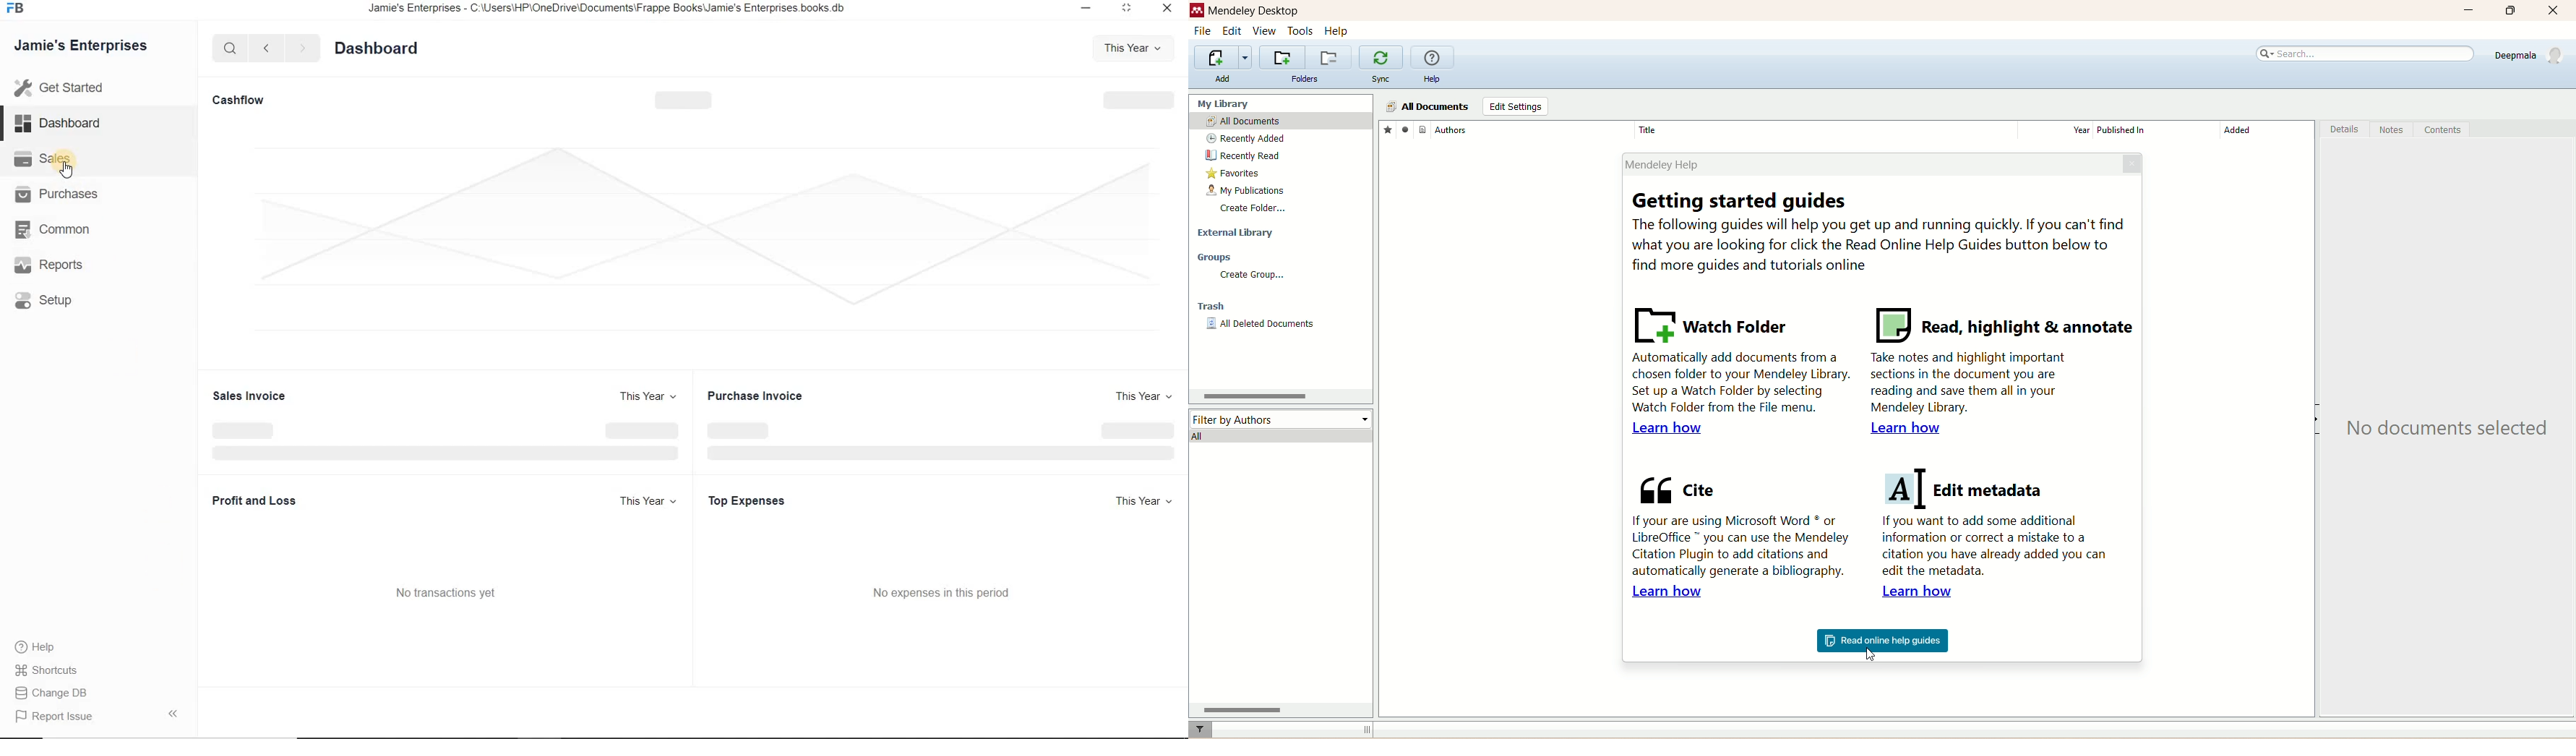  Describe the element at coordinates (58, 230) in the screenshot. I see `Common` at that location.